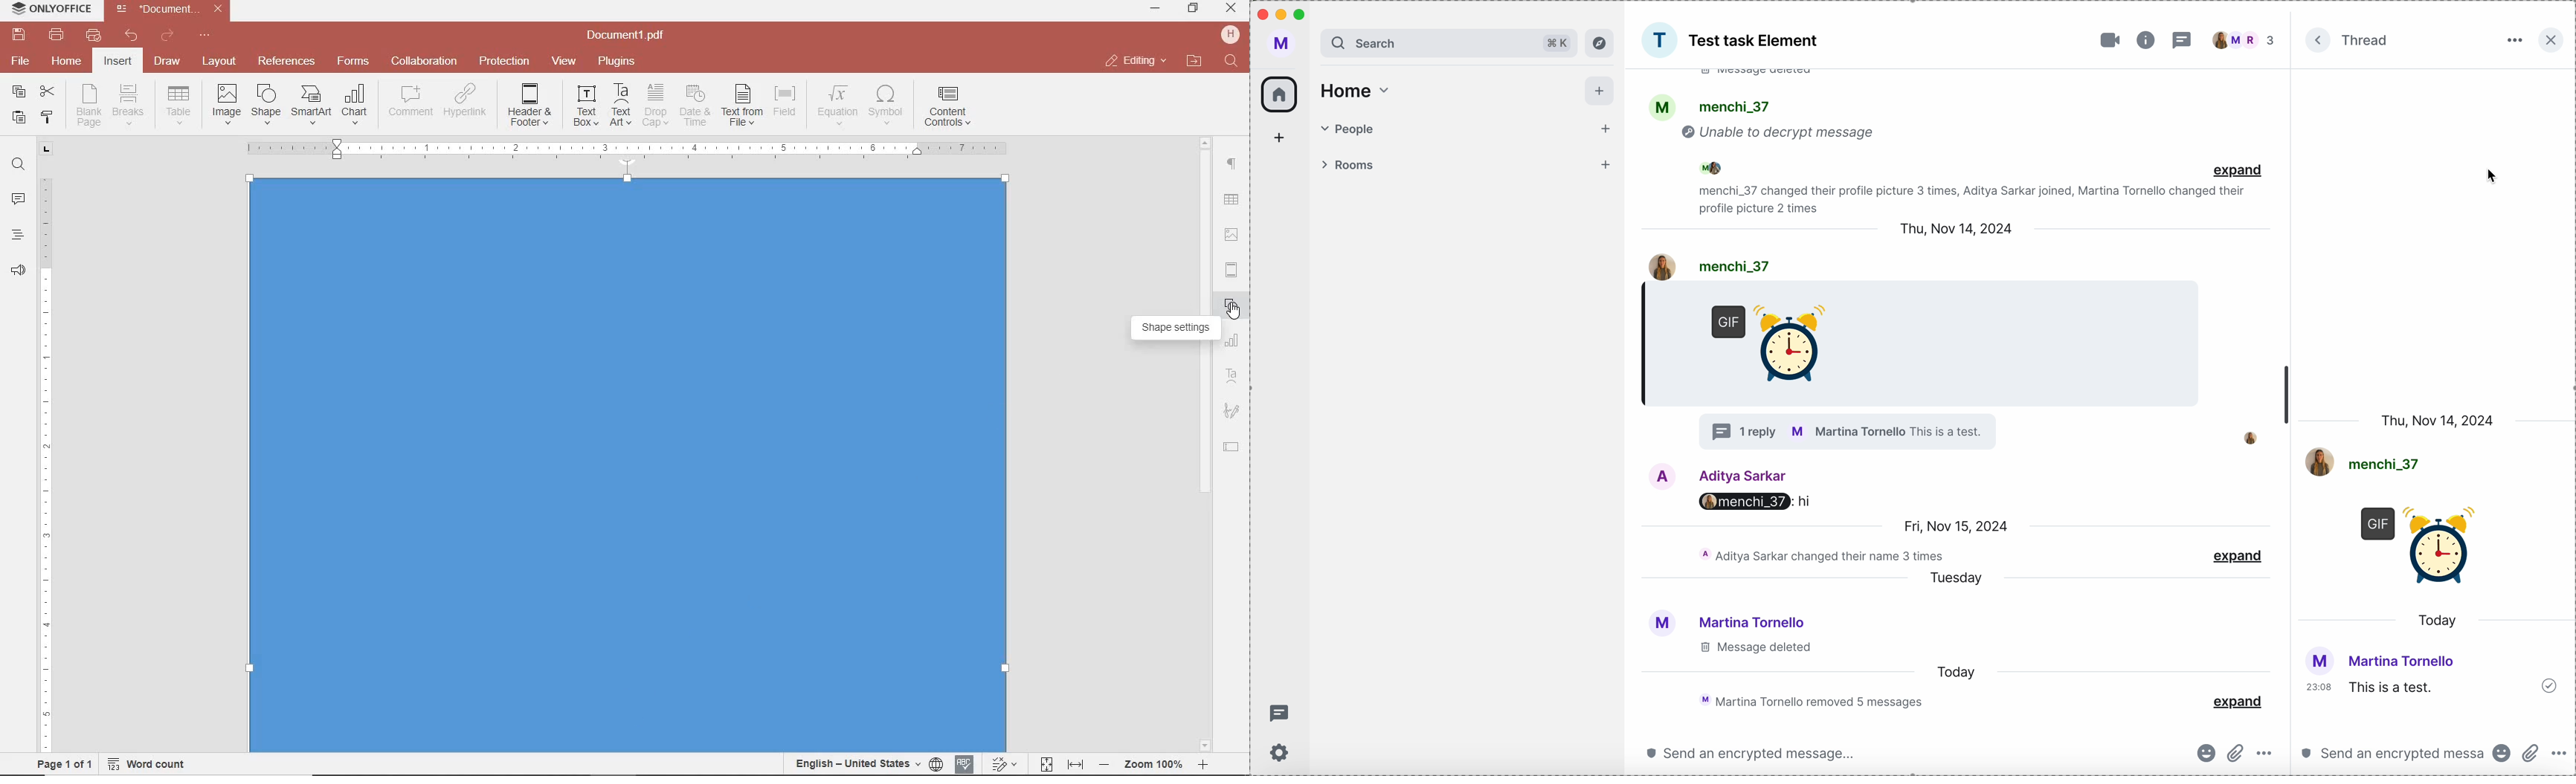  What do you see at coordinates (1234, 9) in the screenshot?
I see `minimize ,restore ,close` at bounding box center [1234, 9].